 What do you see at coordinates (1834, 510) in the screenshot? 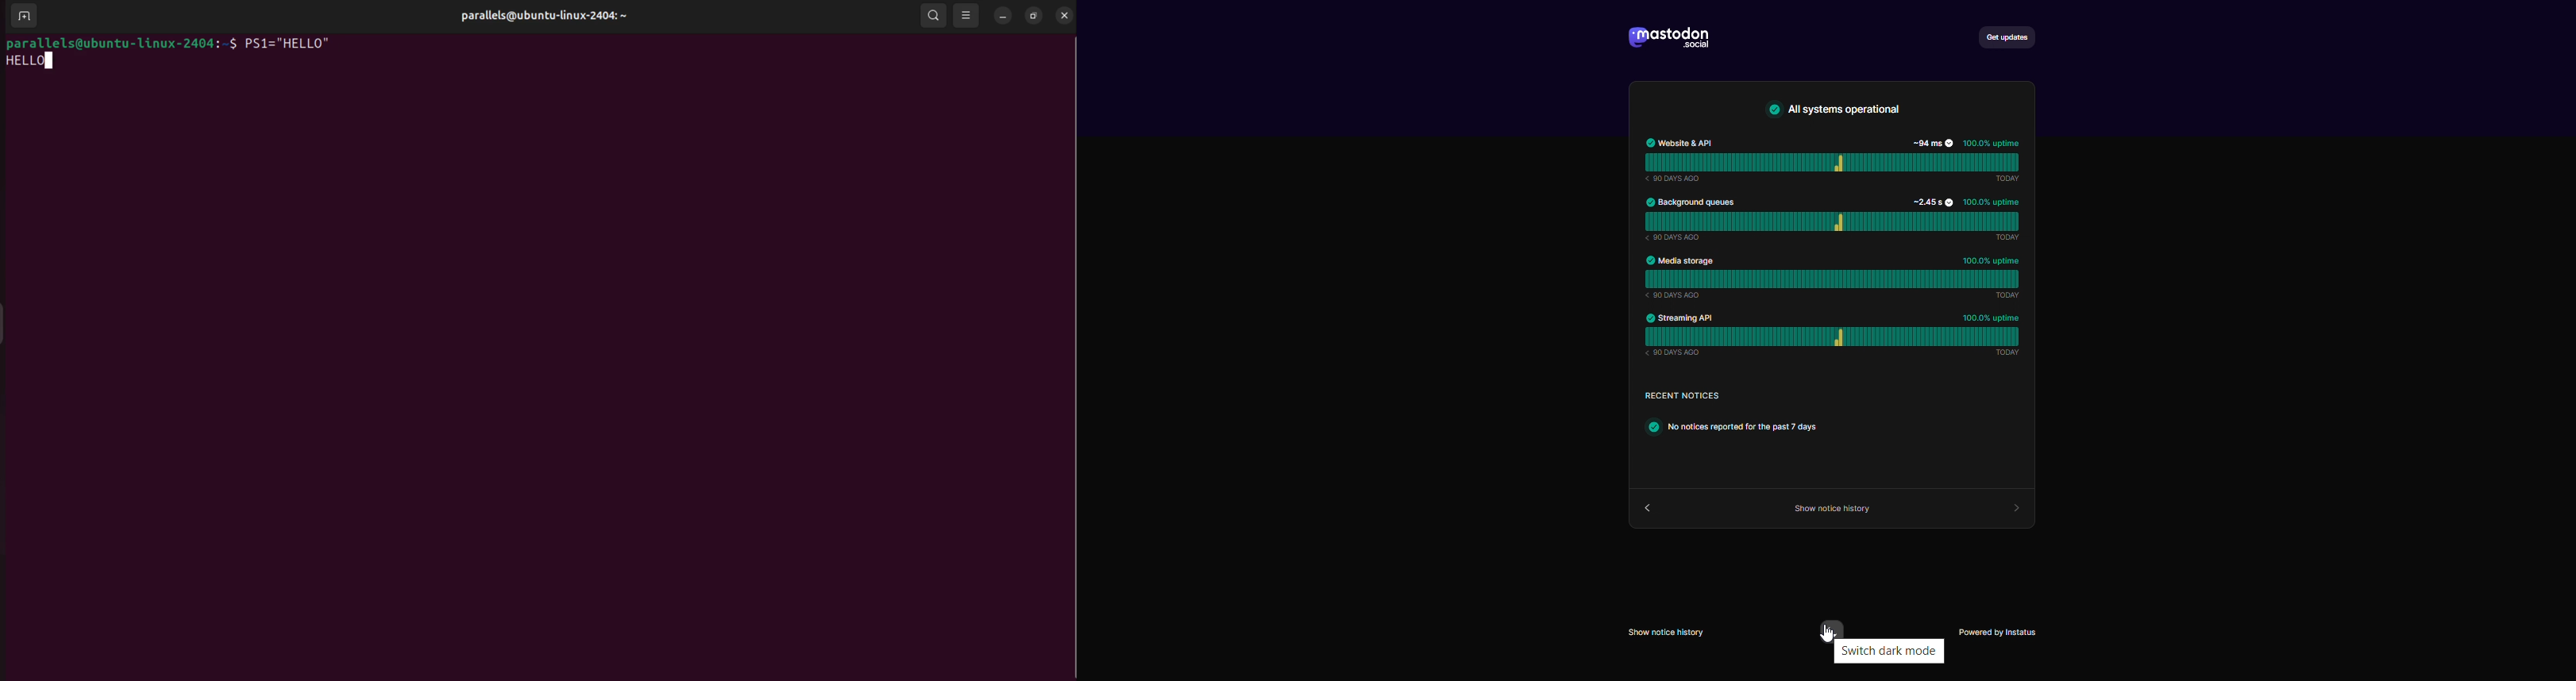
I see `show service history` at bounding box center [1834, 510].